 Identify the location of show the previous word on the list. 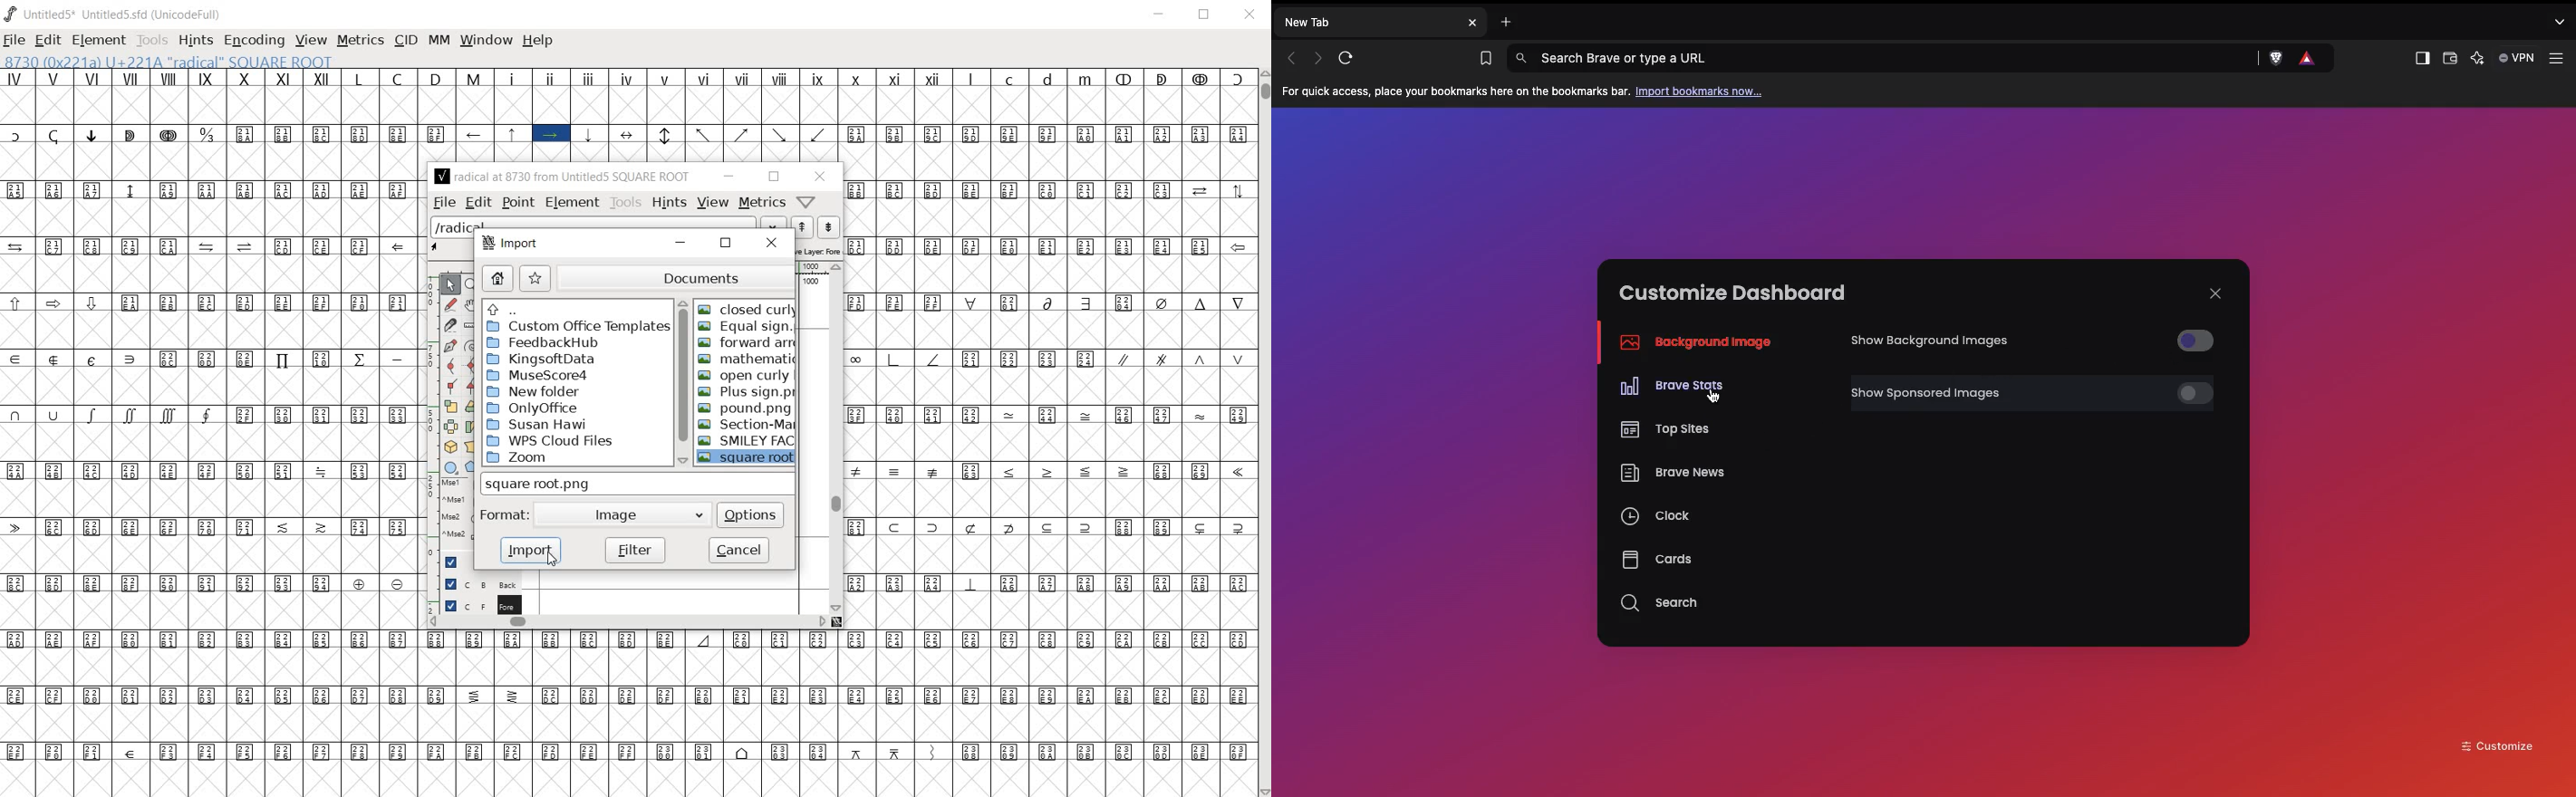
(829, 226).